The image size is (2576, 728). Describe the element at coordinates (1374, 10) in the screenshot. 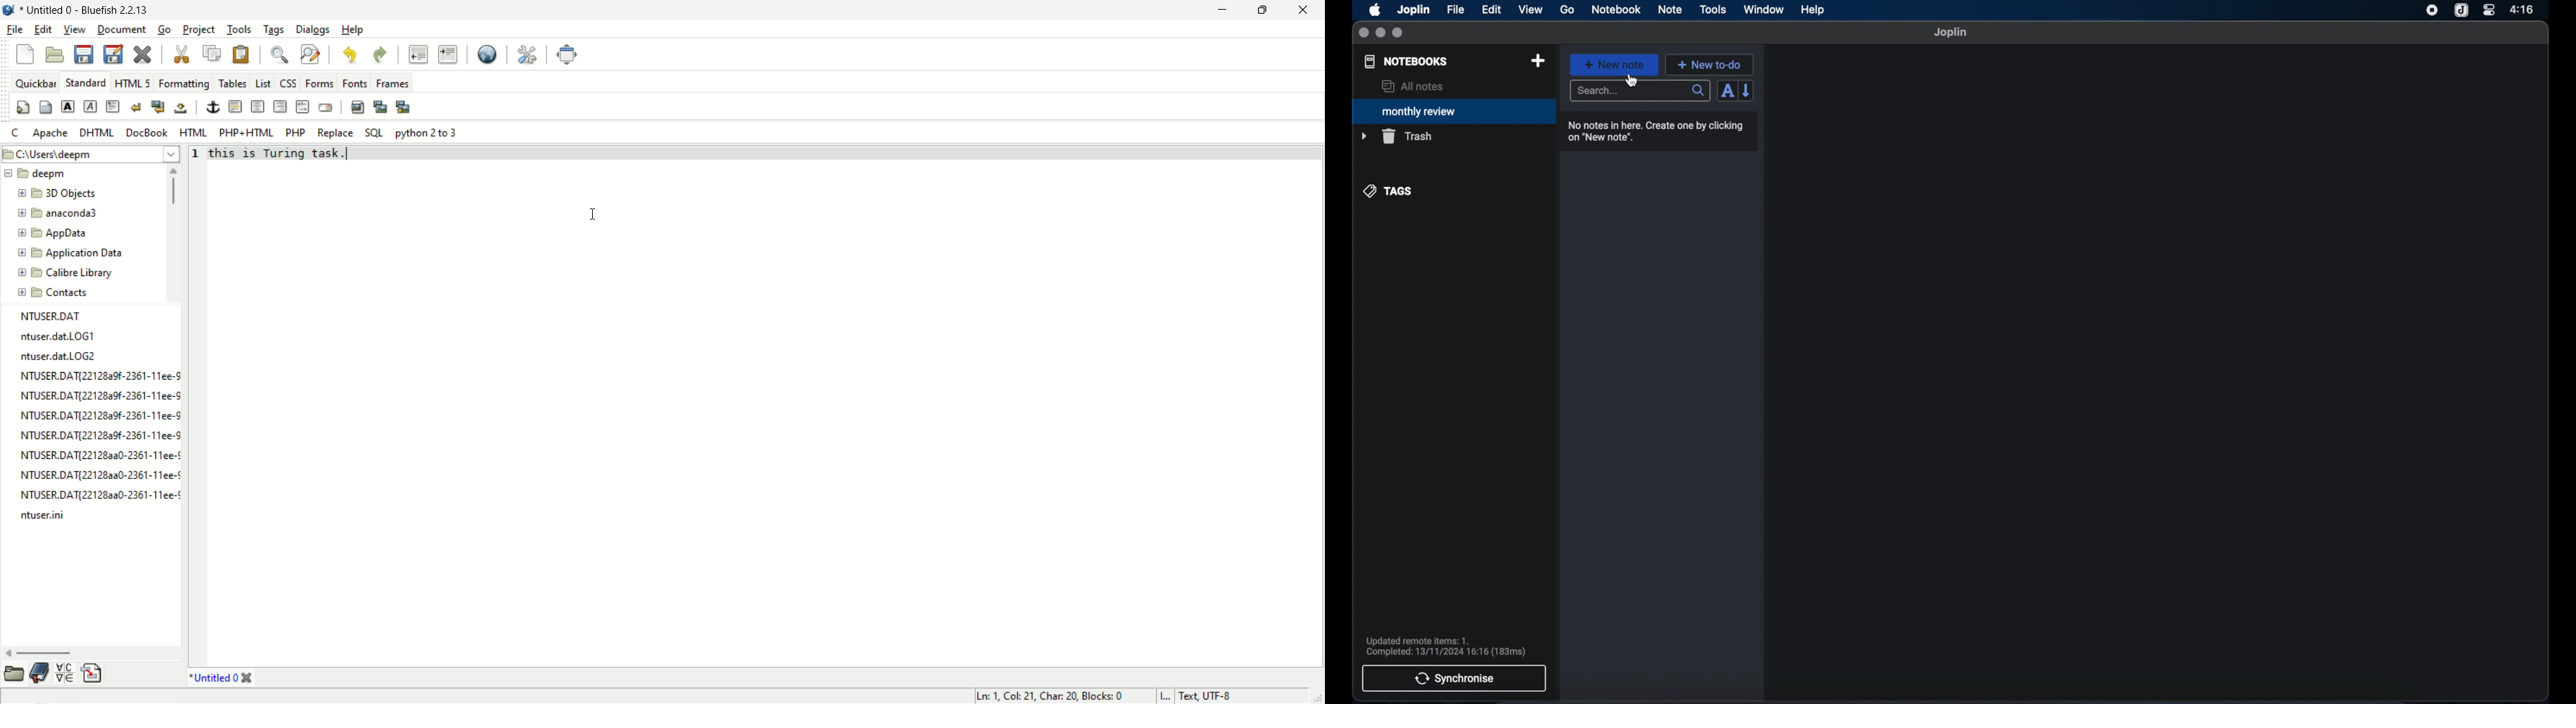

I see `apple icon` at that location.